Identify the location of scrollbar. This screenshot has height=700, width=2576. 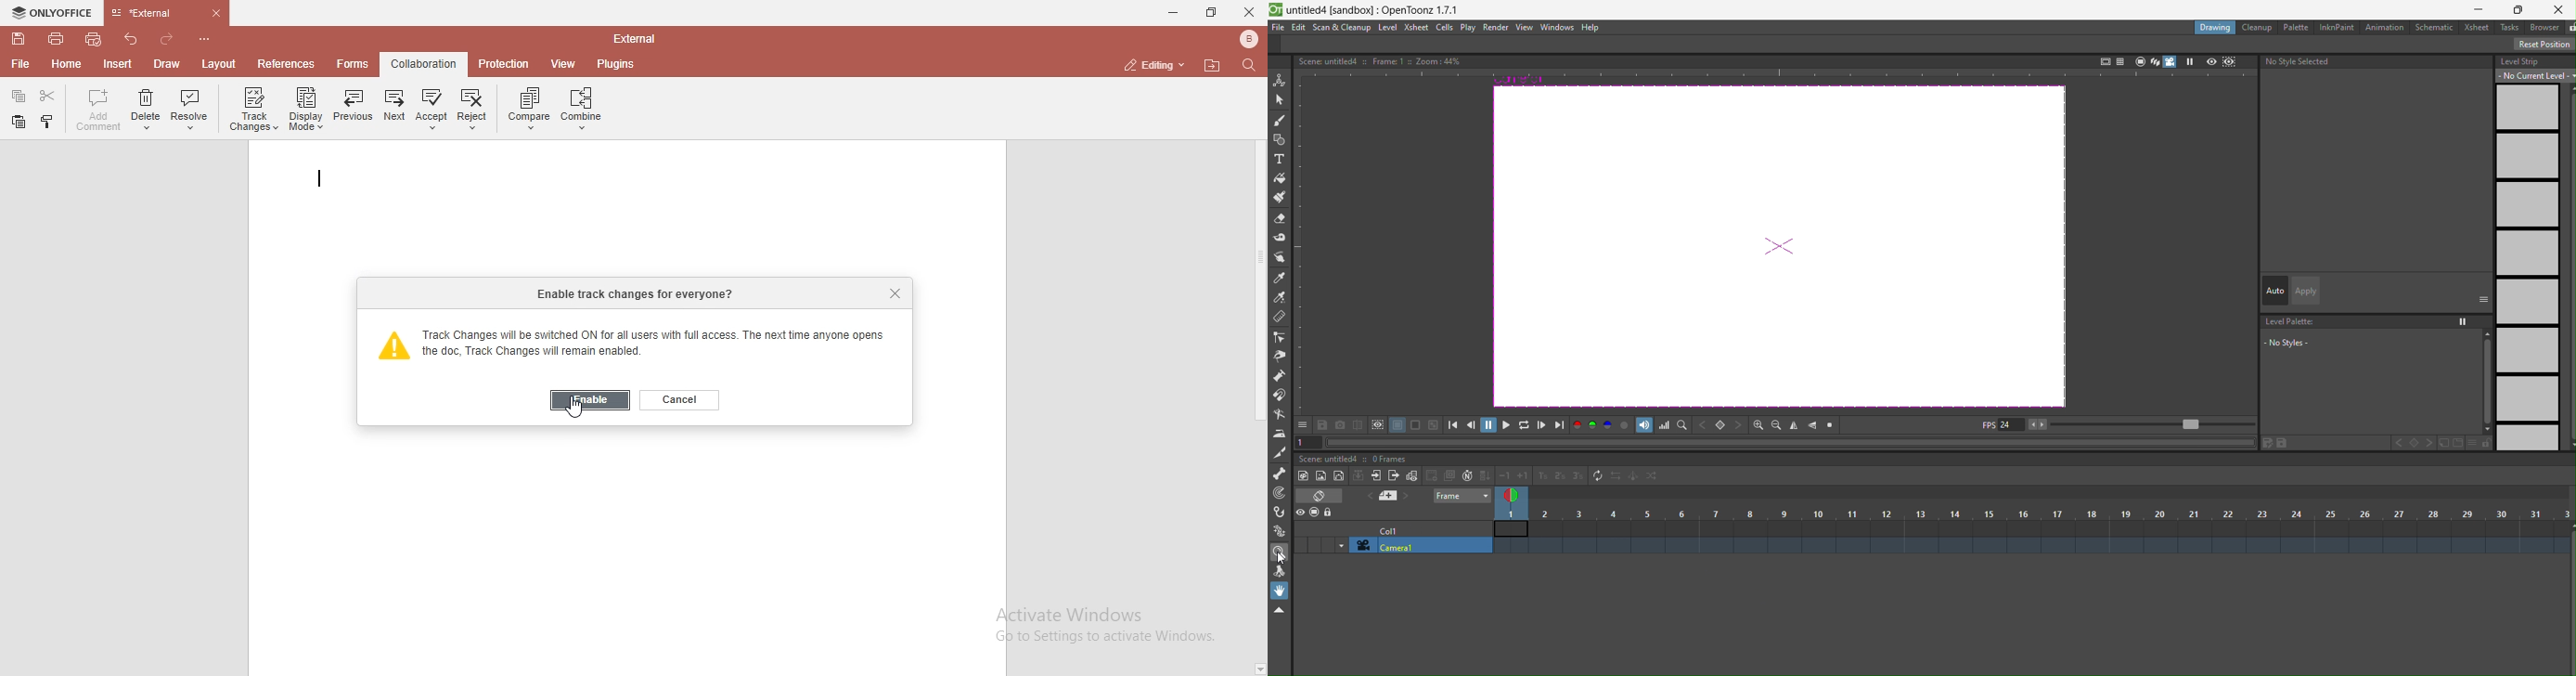
(1259, 258).